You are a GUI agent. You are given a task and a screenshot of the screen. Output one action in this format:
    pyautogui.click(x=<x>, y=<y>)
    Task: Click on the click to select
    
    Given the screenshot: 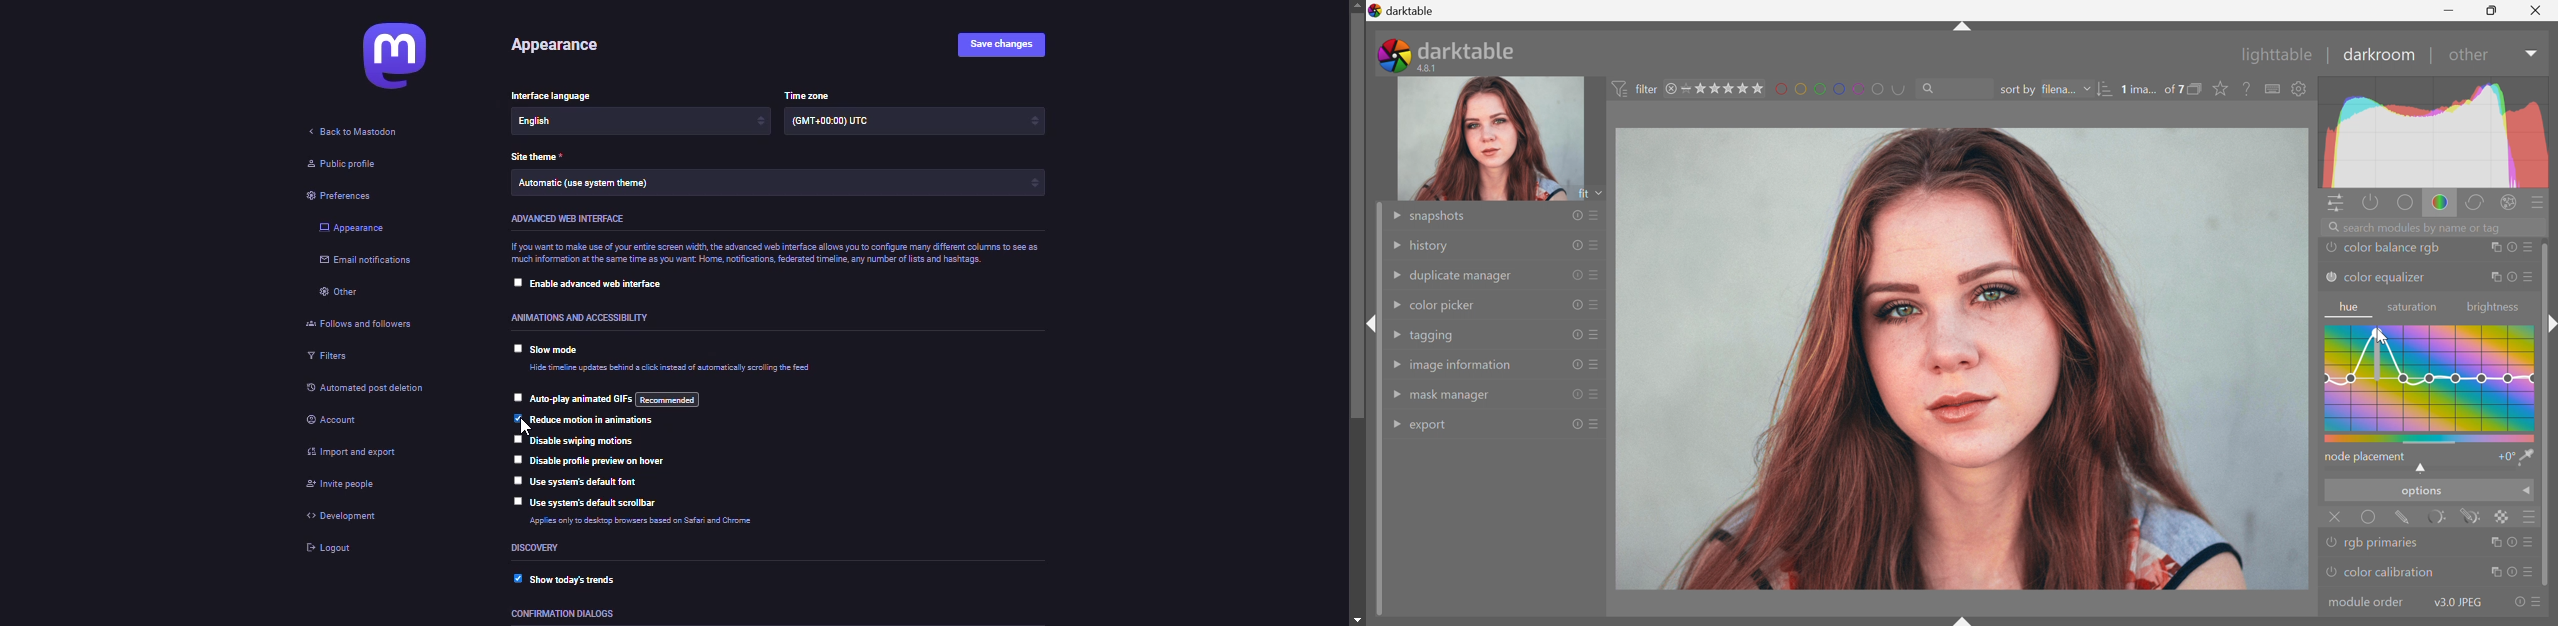 What is the action you would take?
    pyautogui.click(x=514, y=459)
    